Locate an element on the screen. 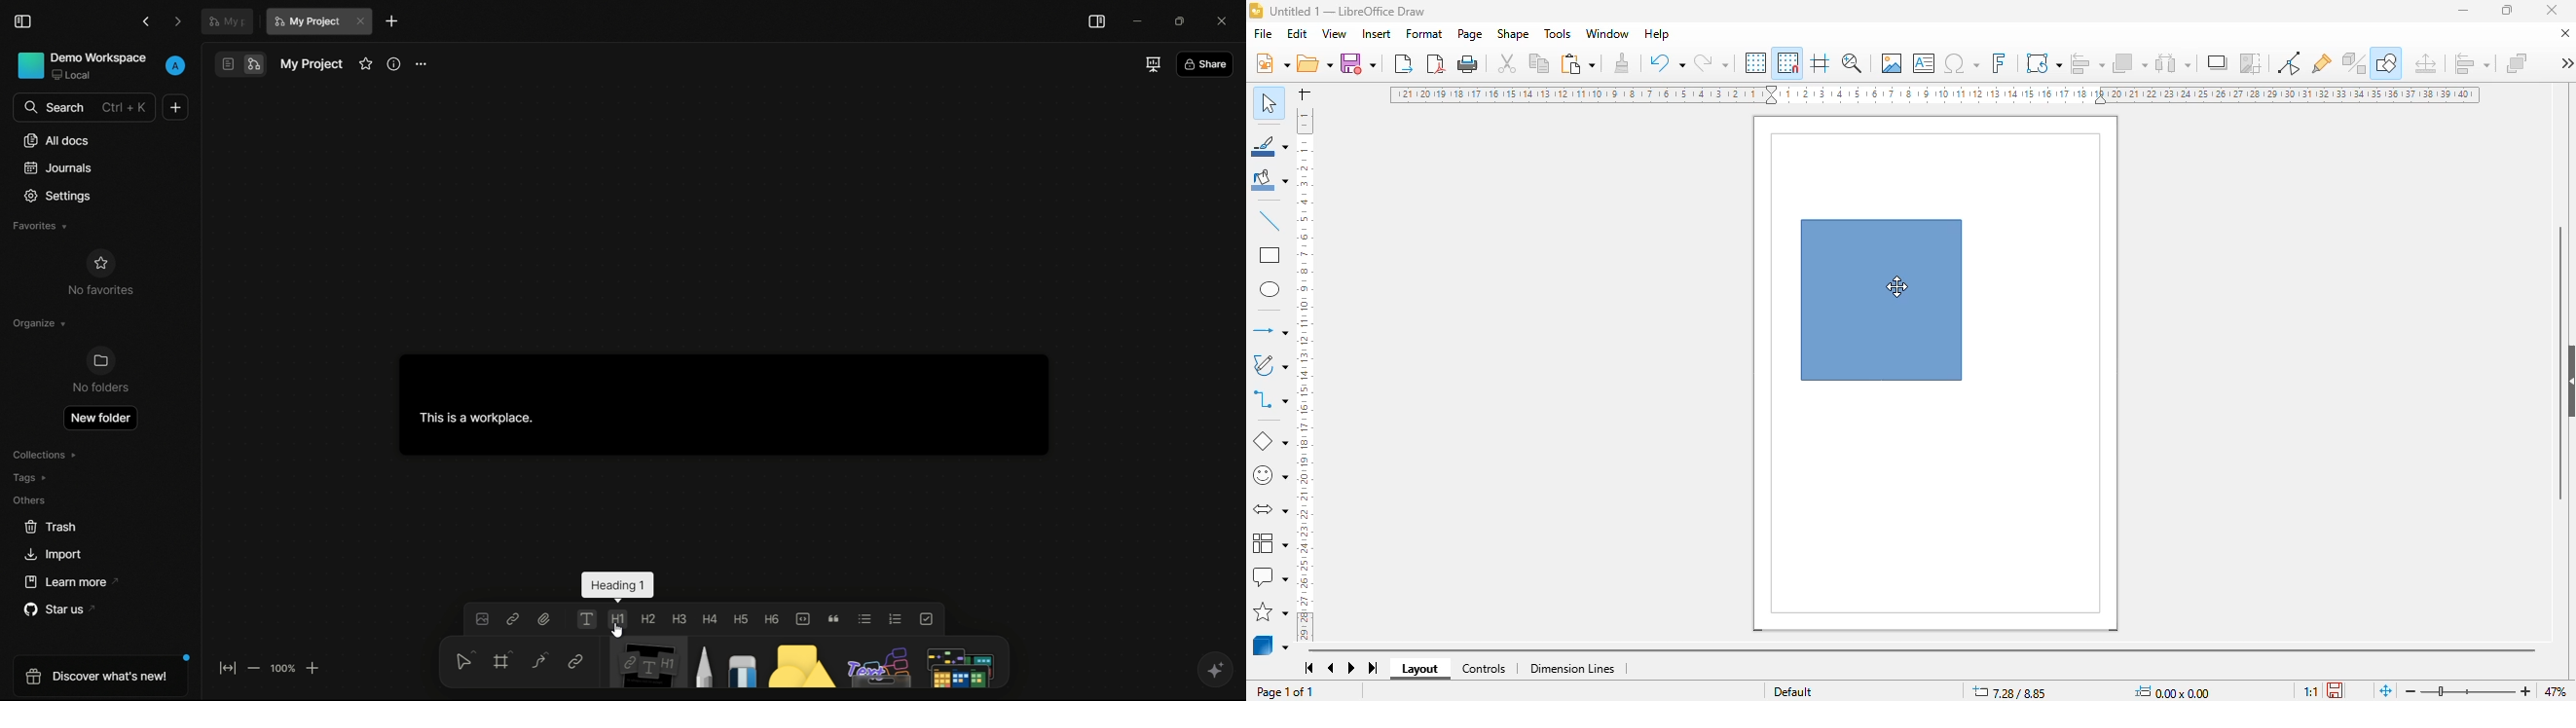  width  & height of object is located at coordinates (2172, 691).